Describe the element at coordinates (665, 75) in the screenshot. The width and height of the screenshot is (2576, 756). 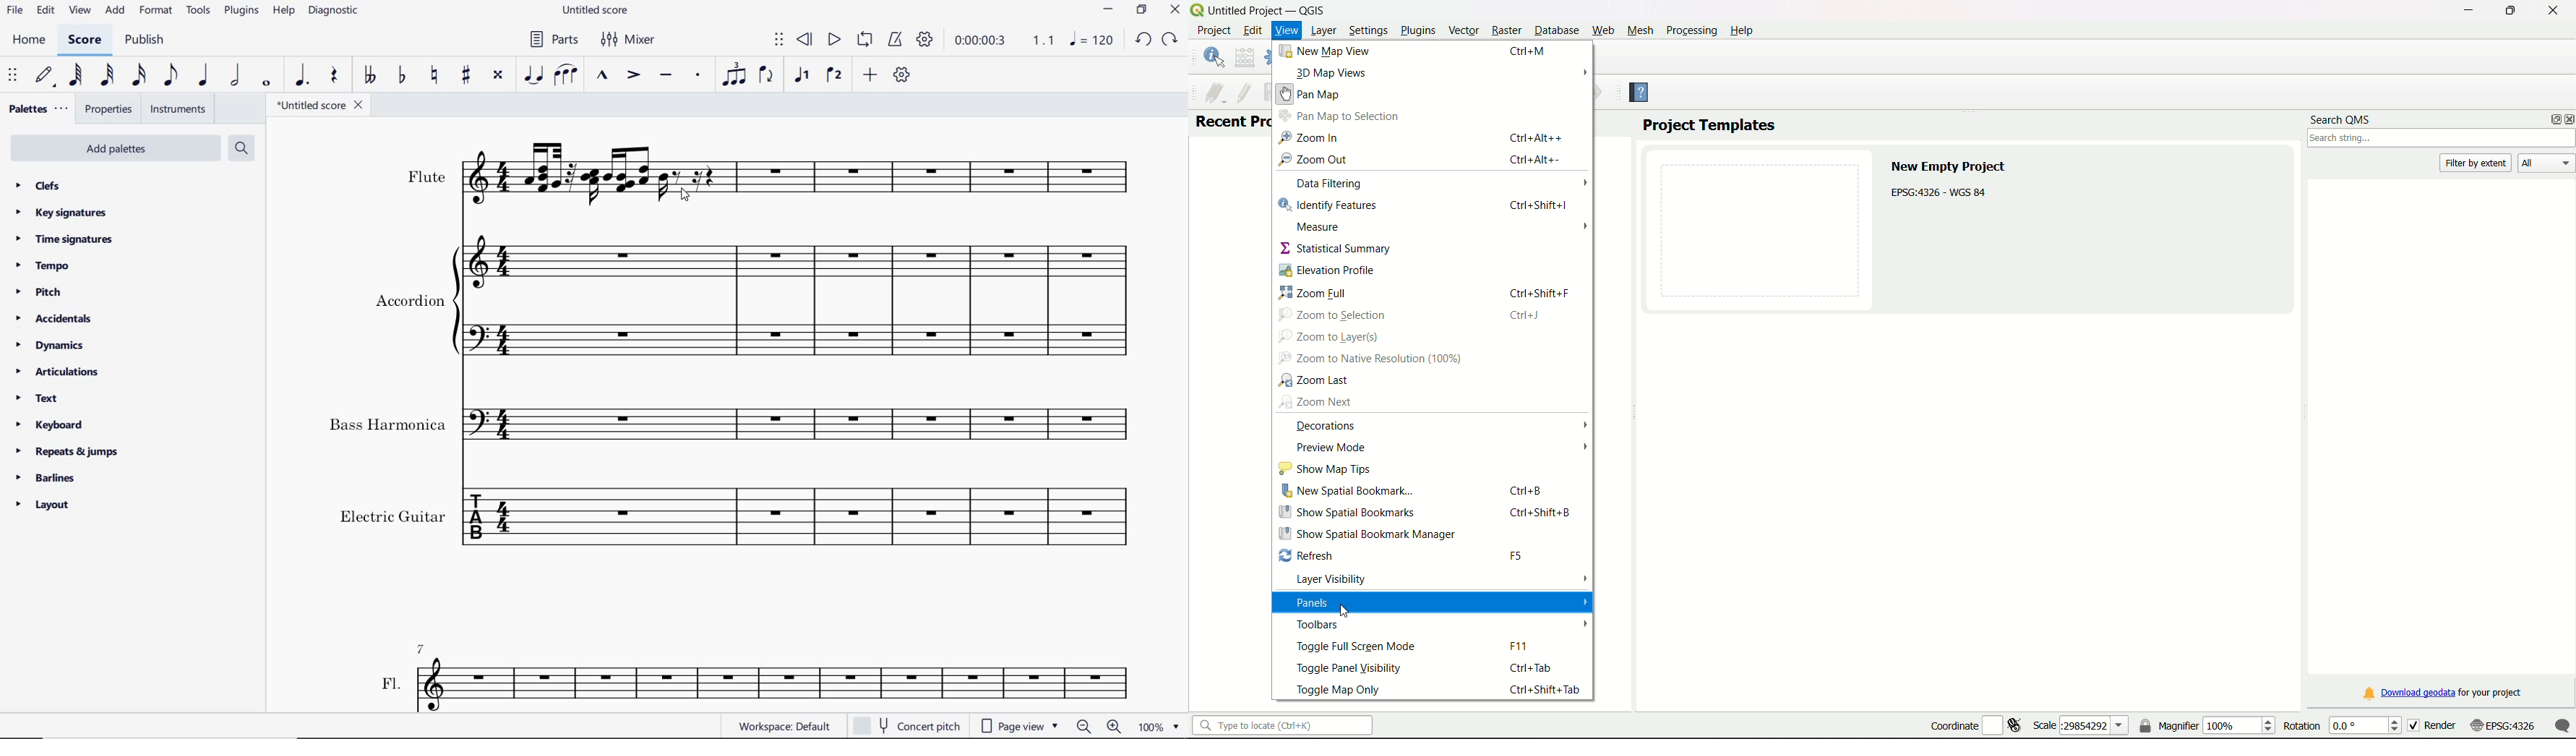
I see `tenuto` at that location.